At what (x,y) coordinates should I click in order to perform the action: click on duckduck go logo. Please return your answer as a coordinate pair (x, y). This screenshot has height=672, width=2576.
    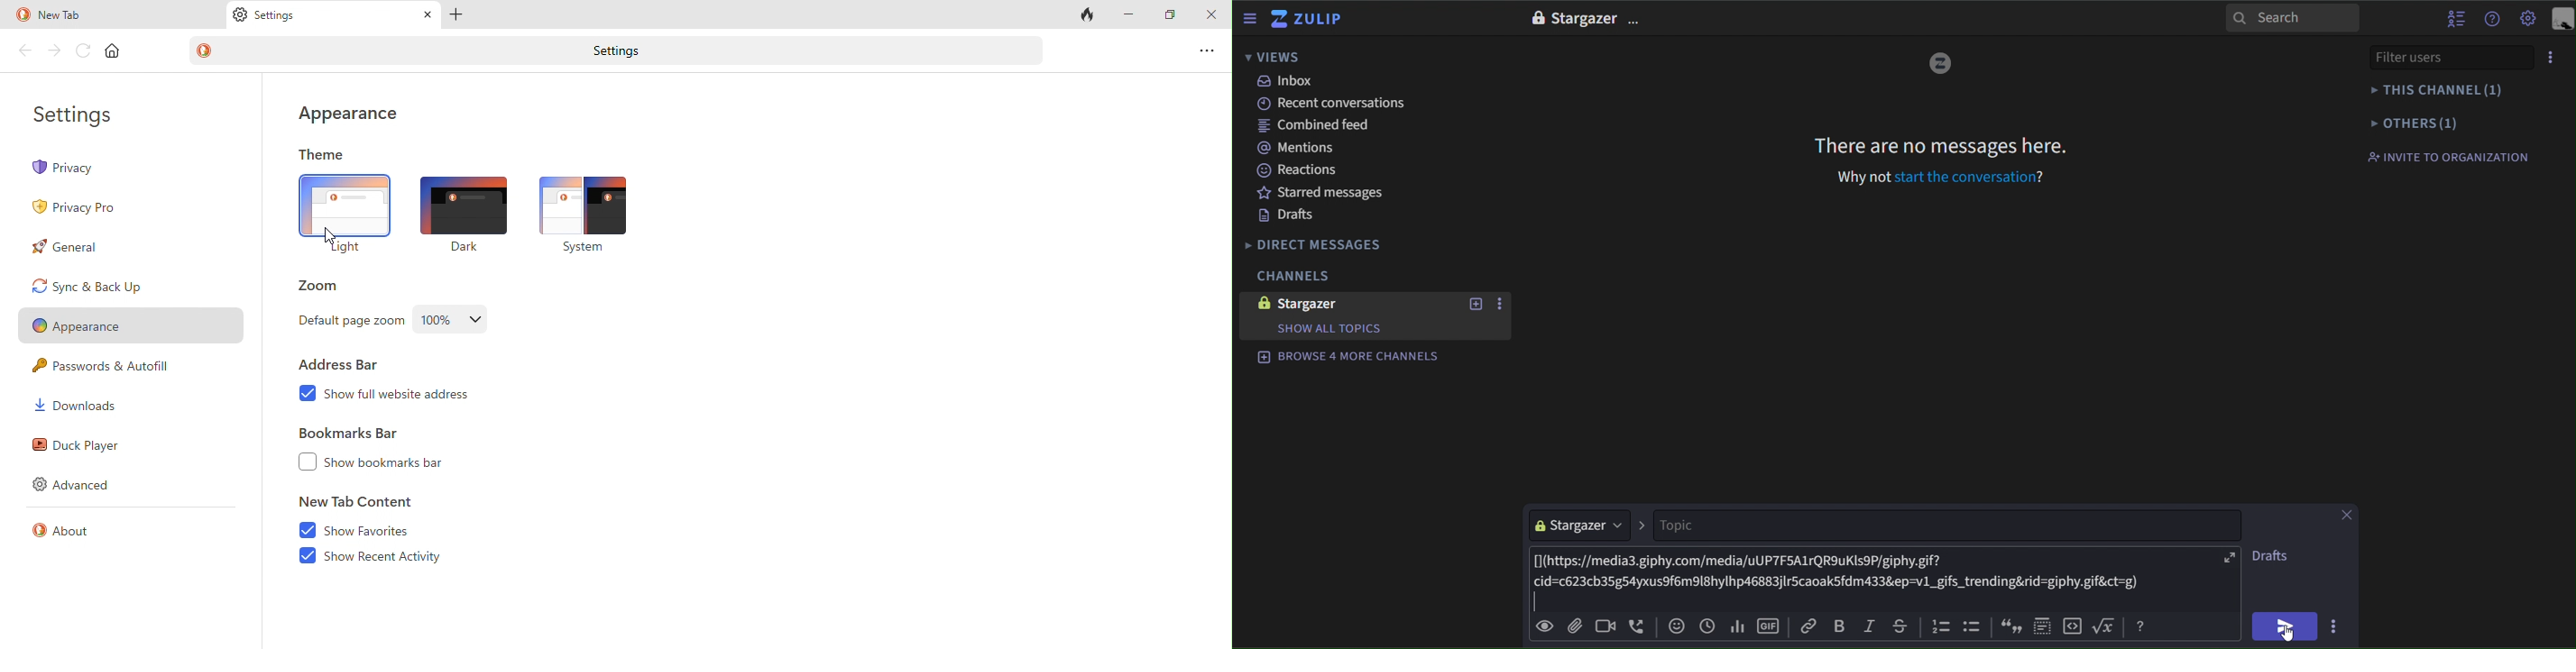
    Looking at the image, I should click on (206, 51).